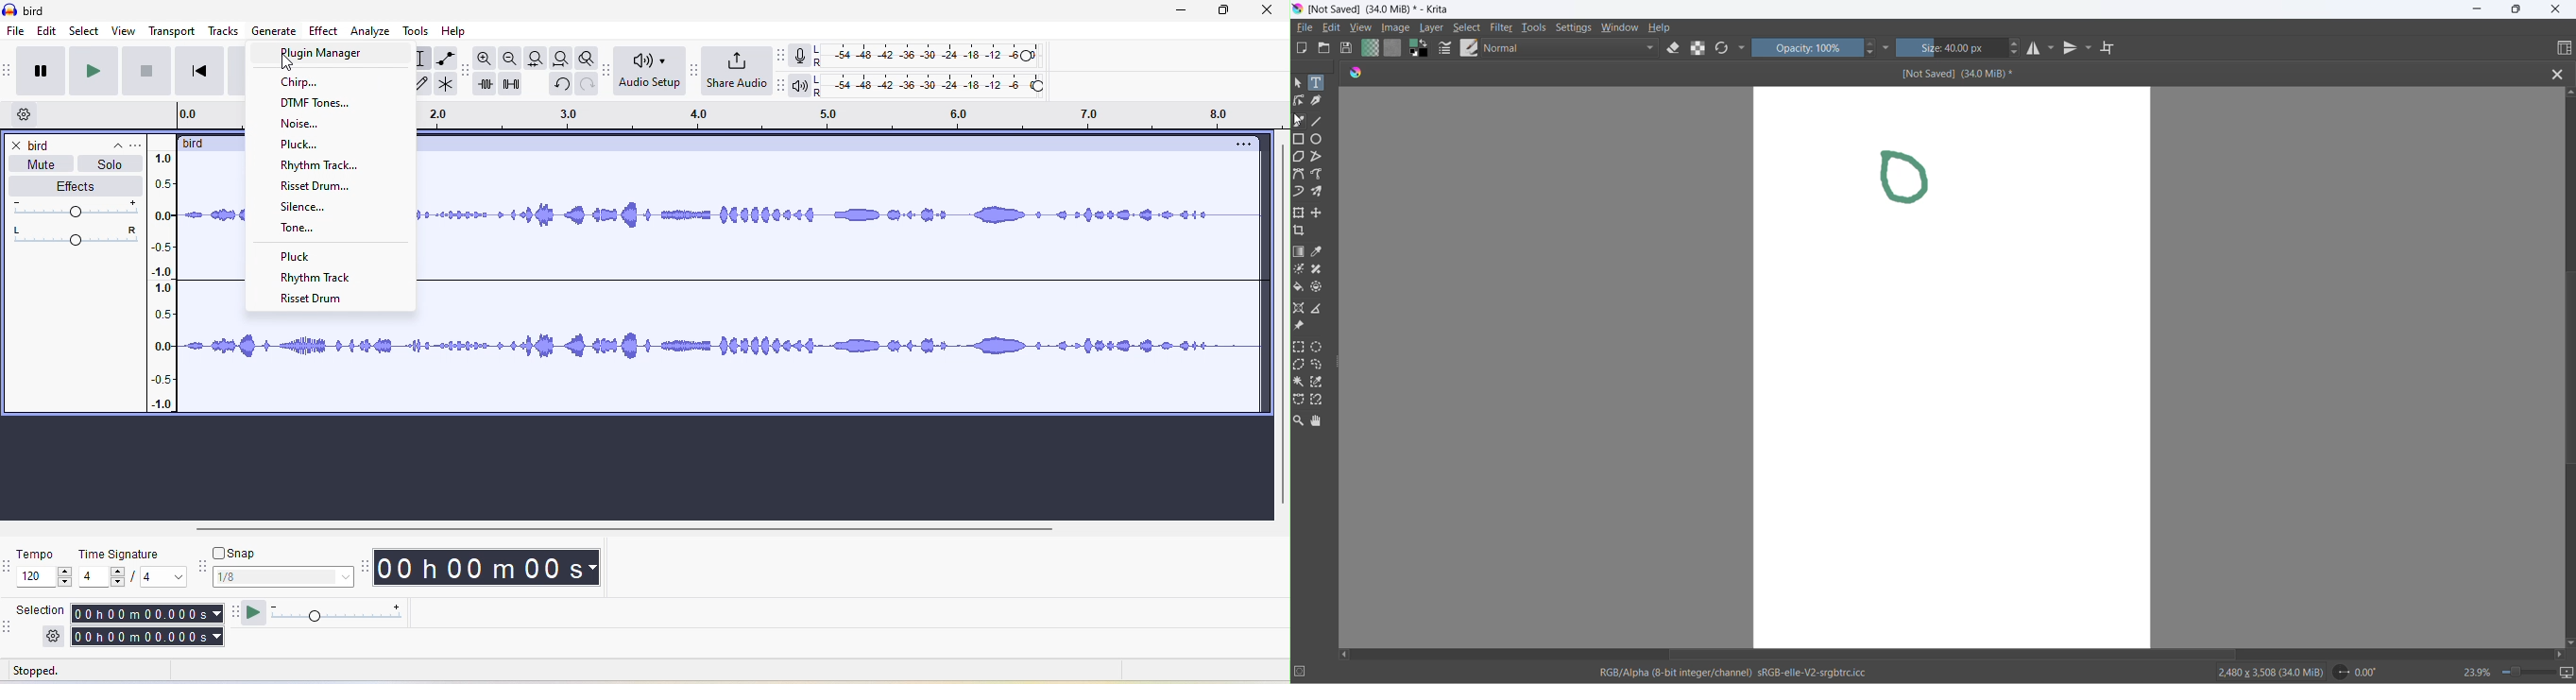 This screenshot has width=2576, height=700. I want to click on risset drum, so click(329, 187).